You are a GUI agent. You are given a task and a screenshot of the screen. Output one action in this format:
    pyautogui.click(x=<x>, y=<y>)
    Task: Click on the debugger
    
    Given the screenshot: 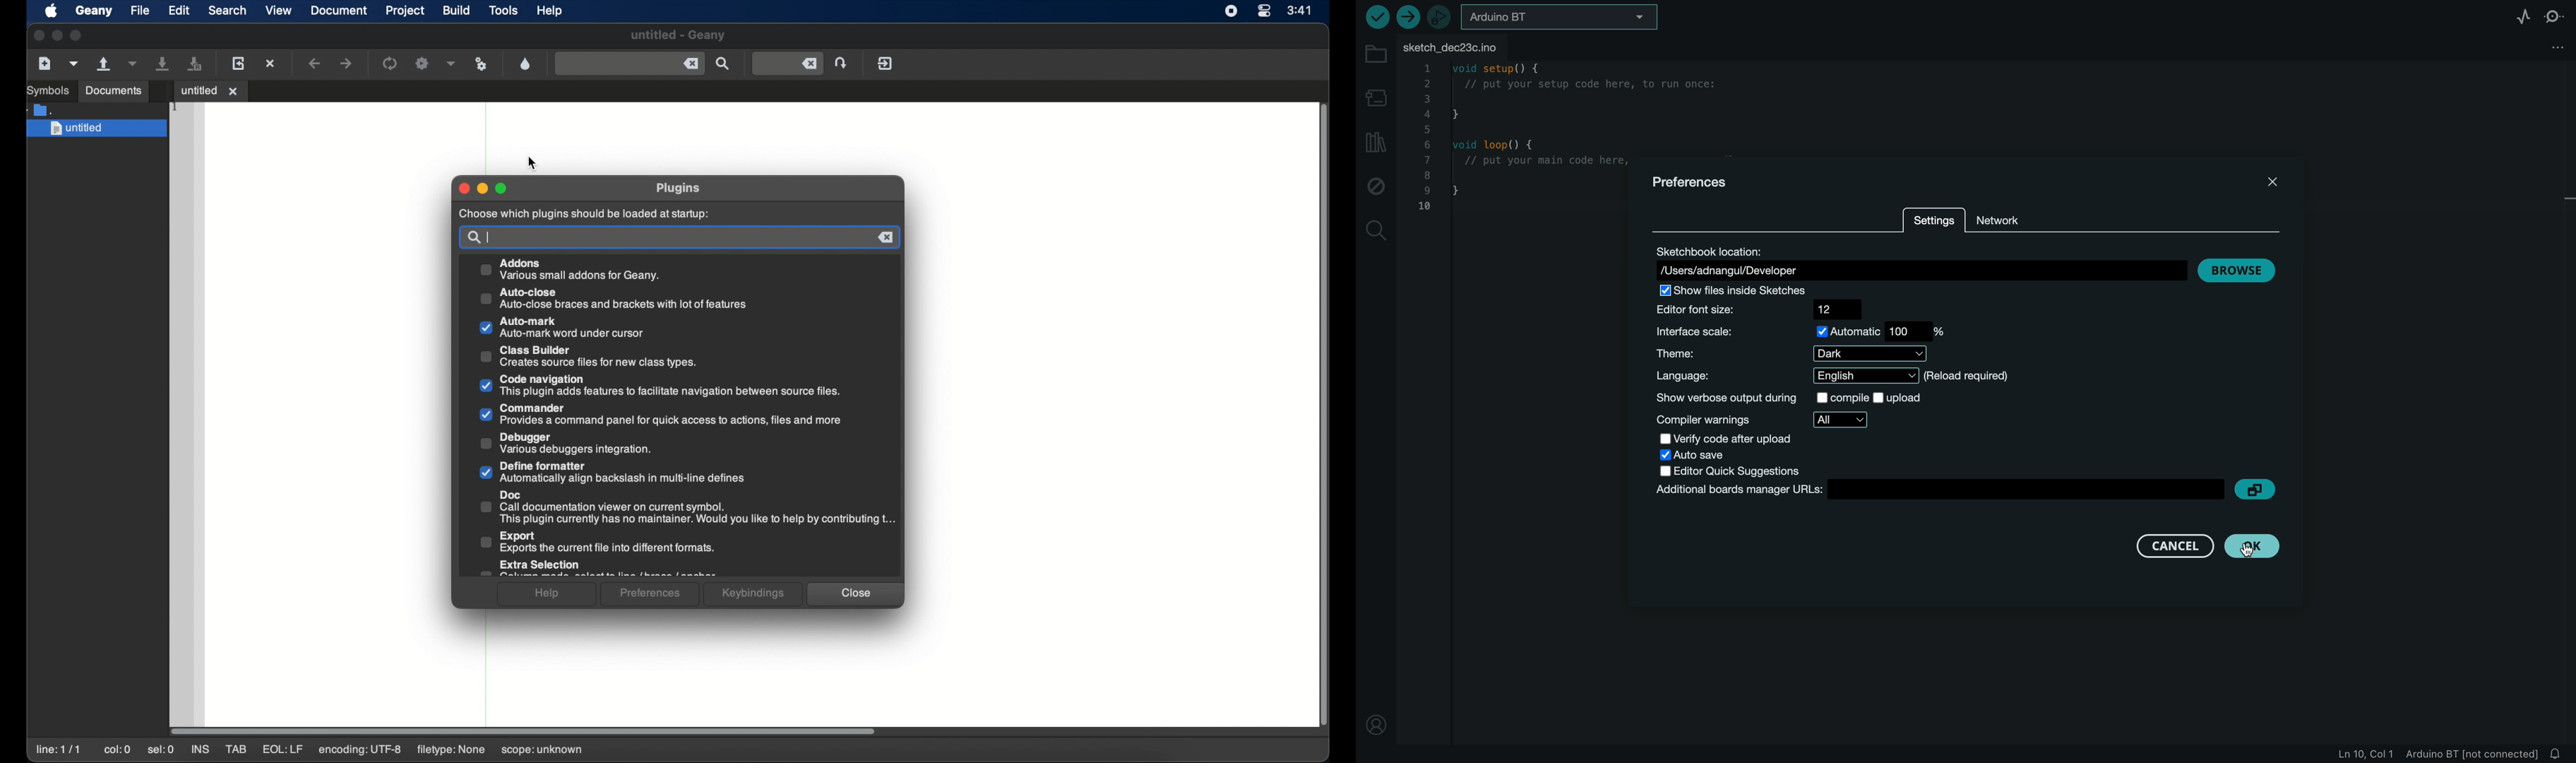 What is the action you would take?
    pyautogui.click(x=1441, y=17)
    